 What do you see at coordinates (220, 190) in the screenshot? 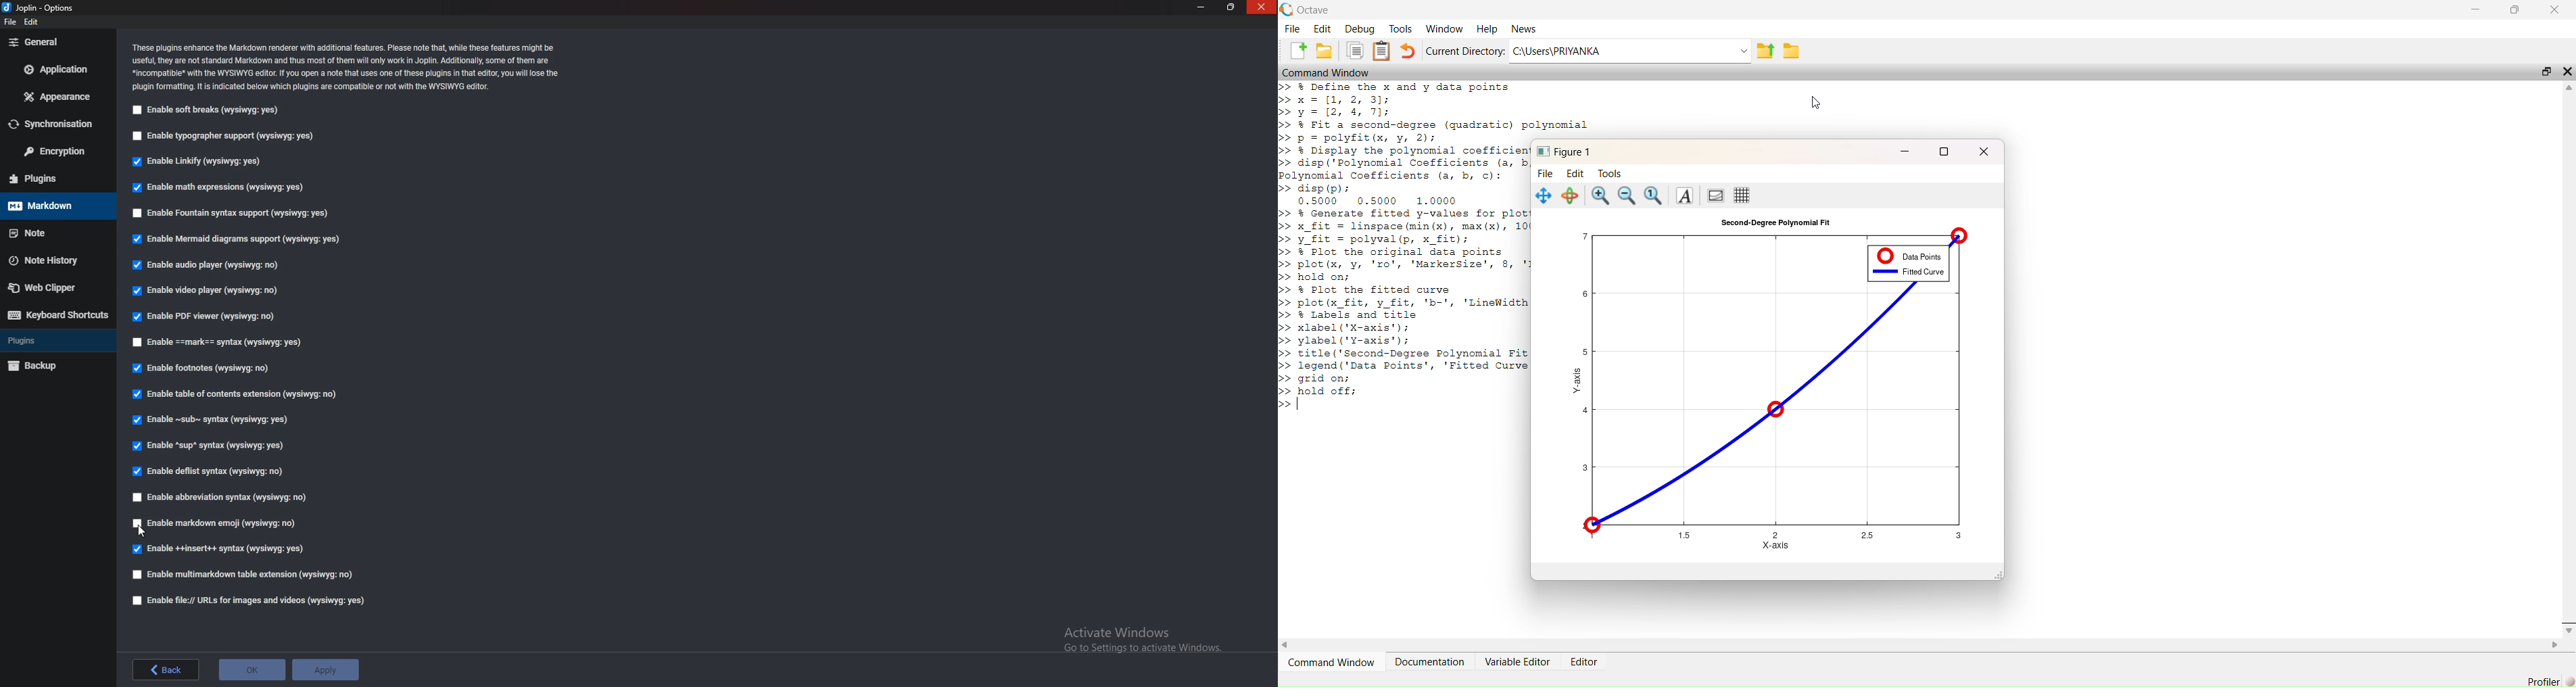
I see `Enable math expressions` at bounding box center [220, 190].